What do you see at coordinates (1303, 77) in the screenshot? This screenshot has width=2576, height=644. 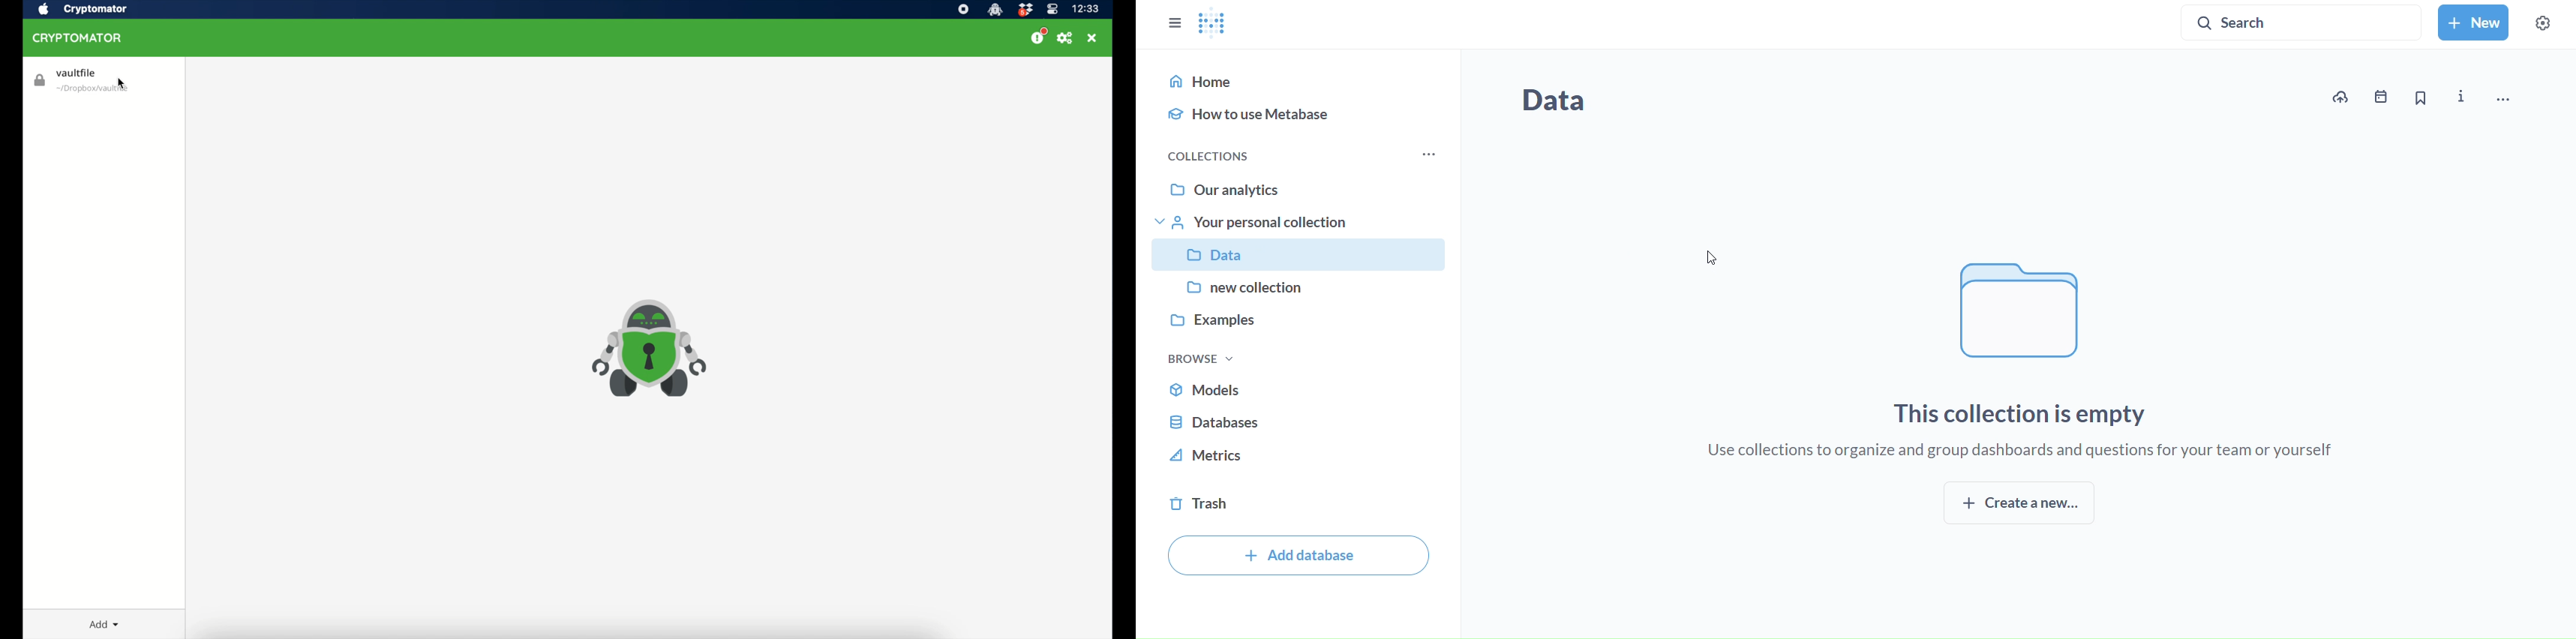 I see `home` at bounding box center [1303, 77].